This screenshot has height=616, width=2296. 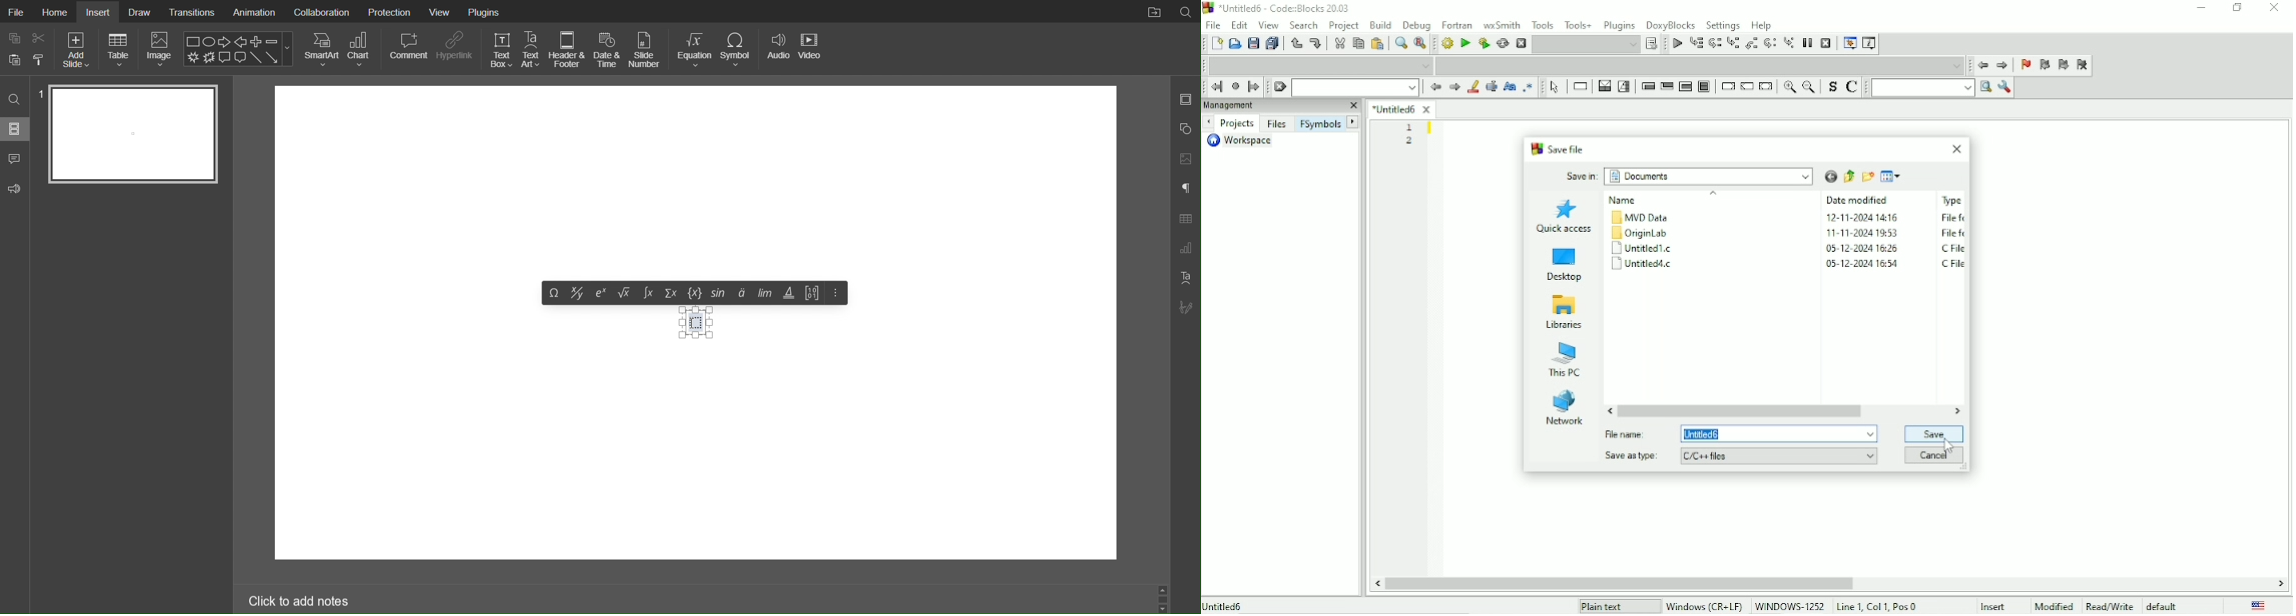 I want to click on Cancel, so click(x=1935, y=455).